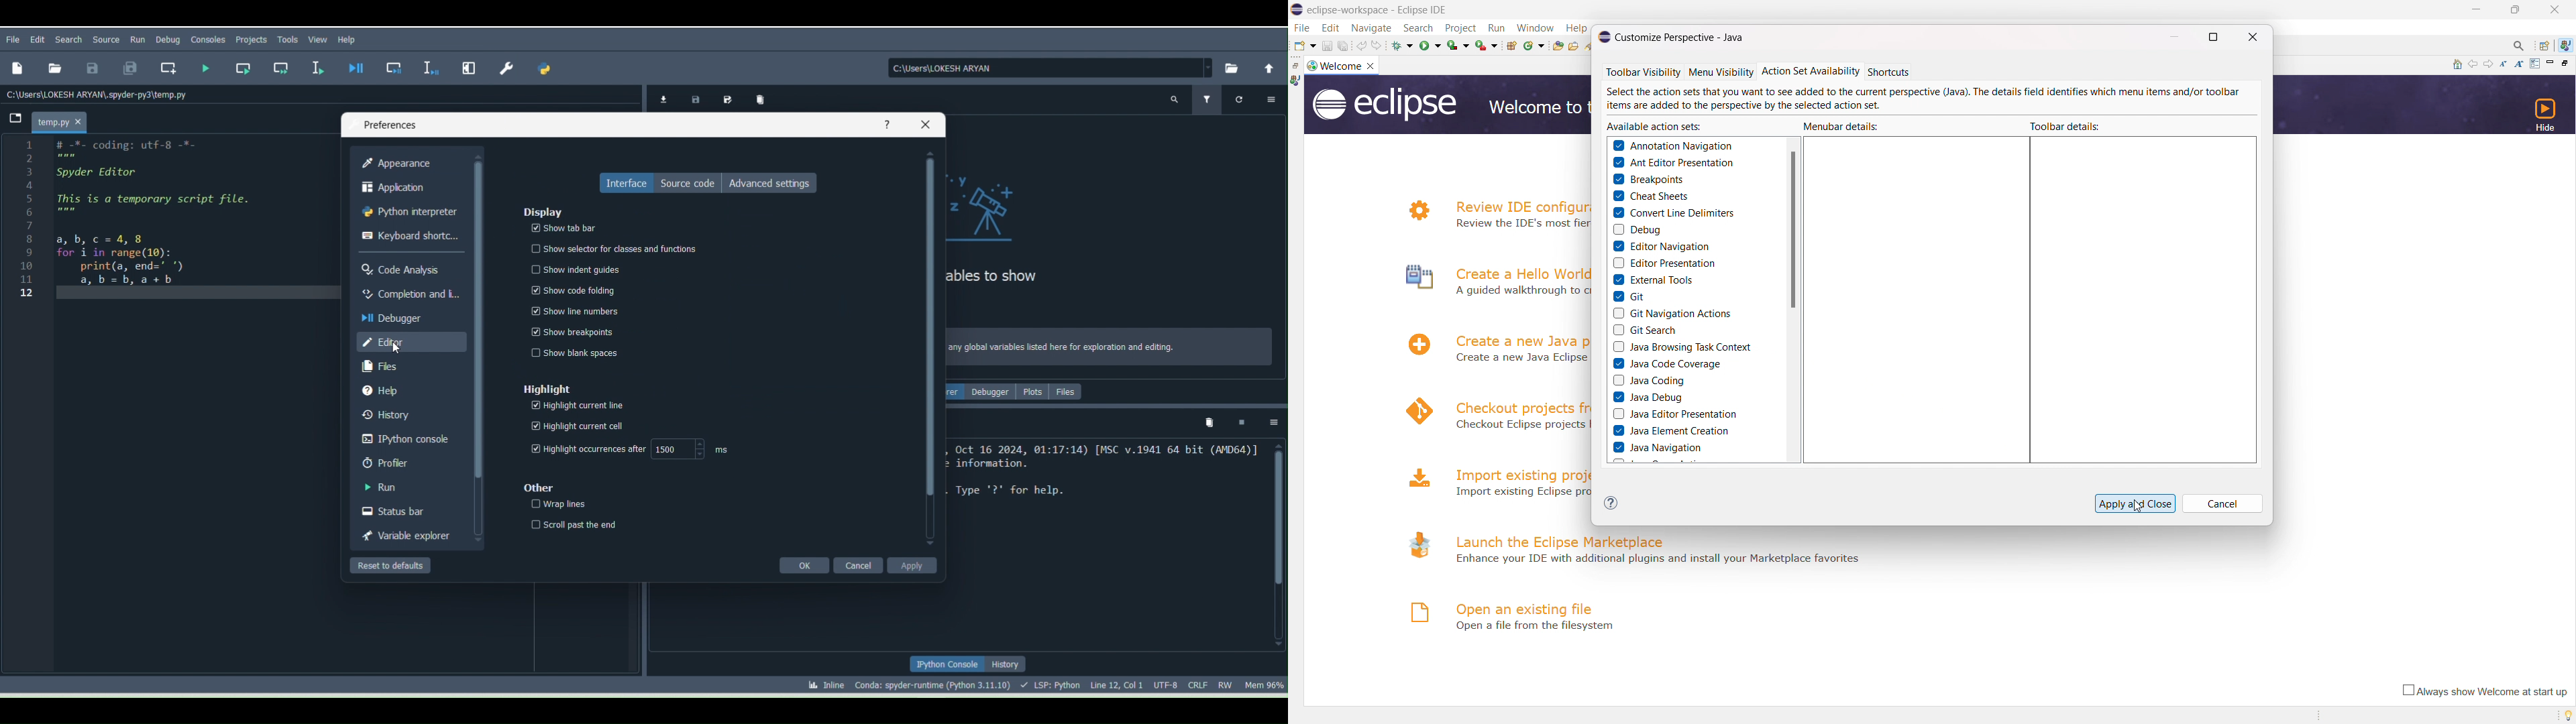 This screenshot has height=728, width=2576. Describe the element at coordinates (857, 562) in the screenshot. I see `Cancel` at that location.